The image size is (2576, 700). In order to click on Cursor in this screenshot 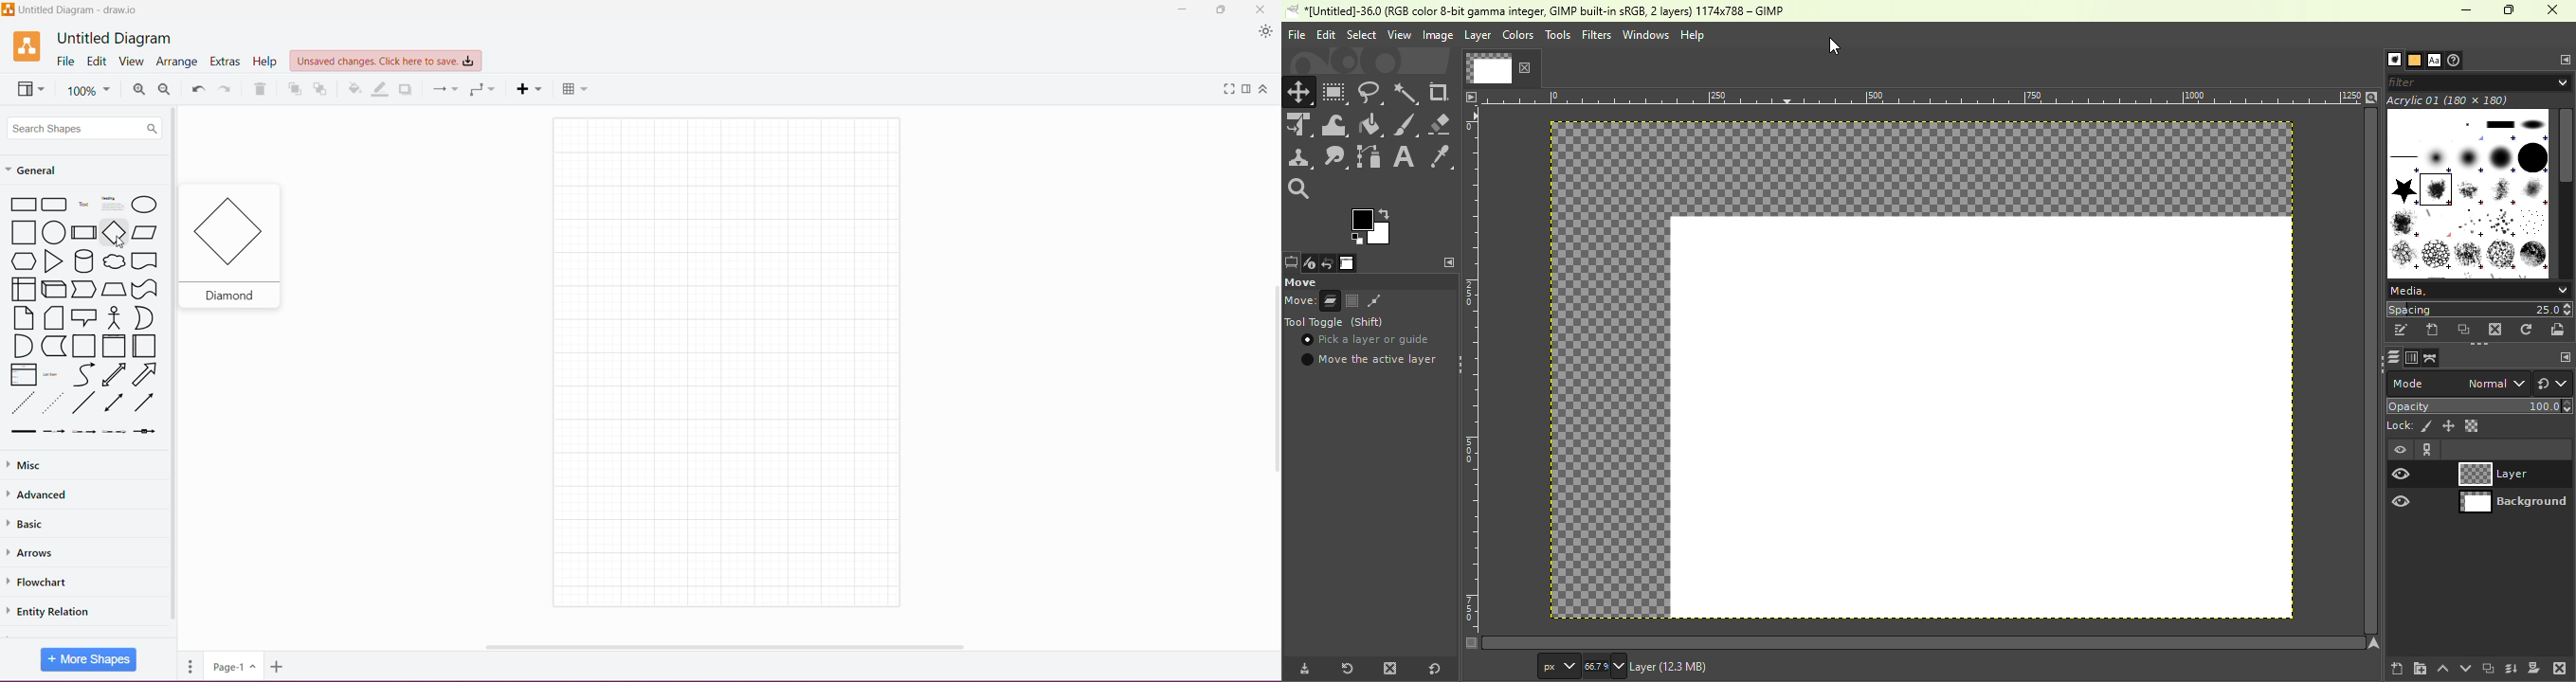, I will do `click(1835, 46)`.